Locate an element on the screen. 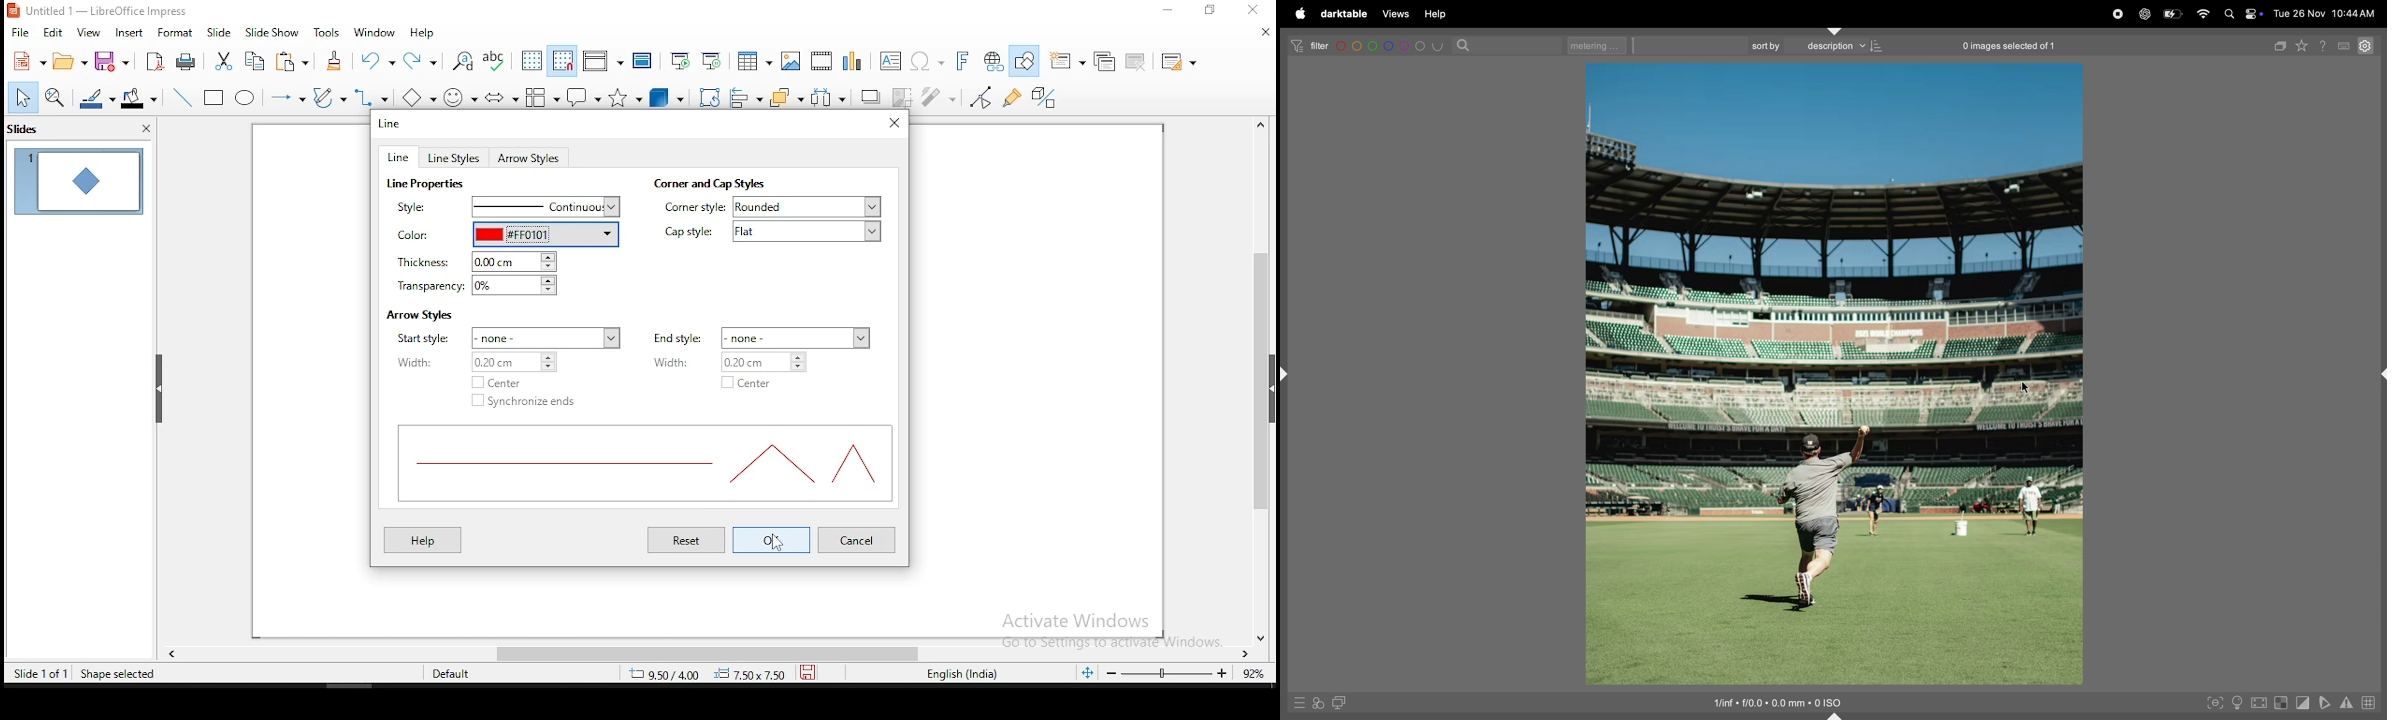 This screenshot has height=728, width=2408. start from current slide is located at coordinates (708, 61).